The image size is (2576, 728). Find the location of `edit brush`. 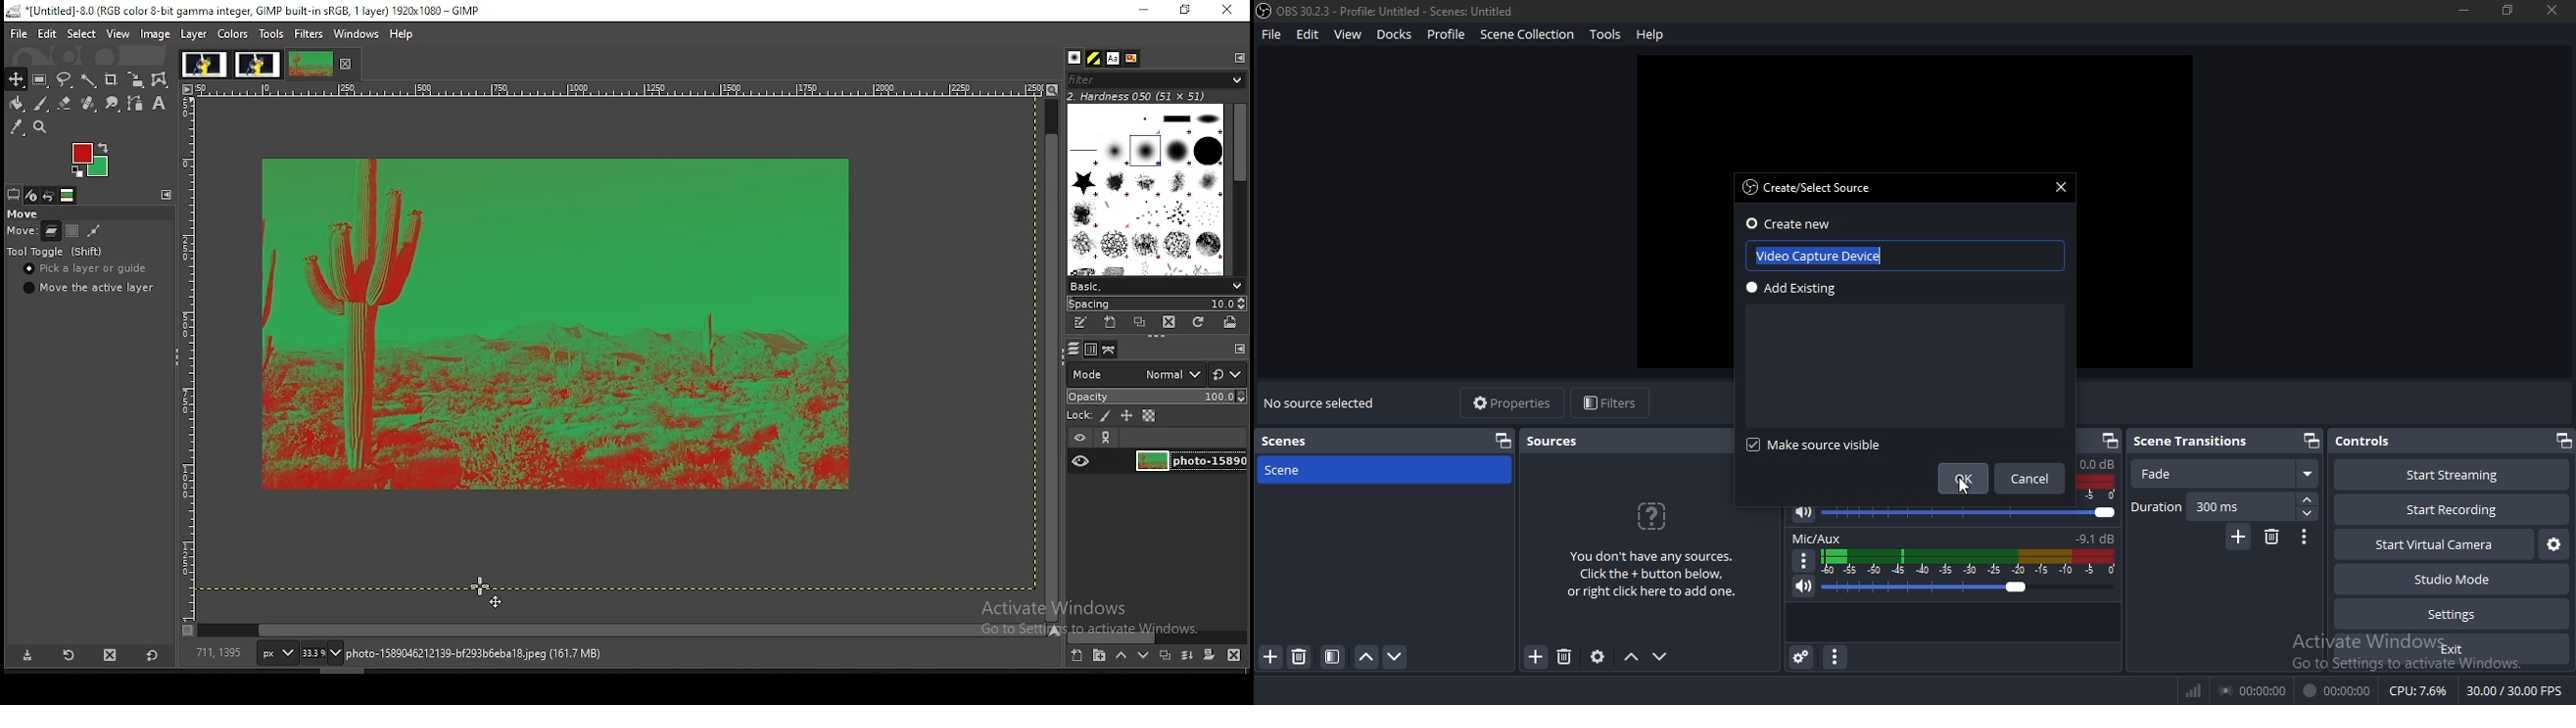

edit brush is located at coordinates (1082, 323).